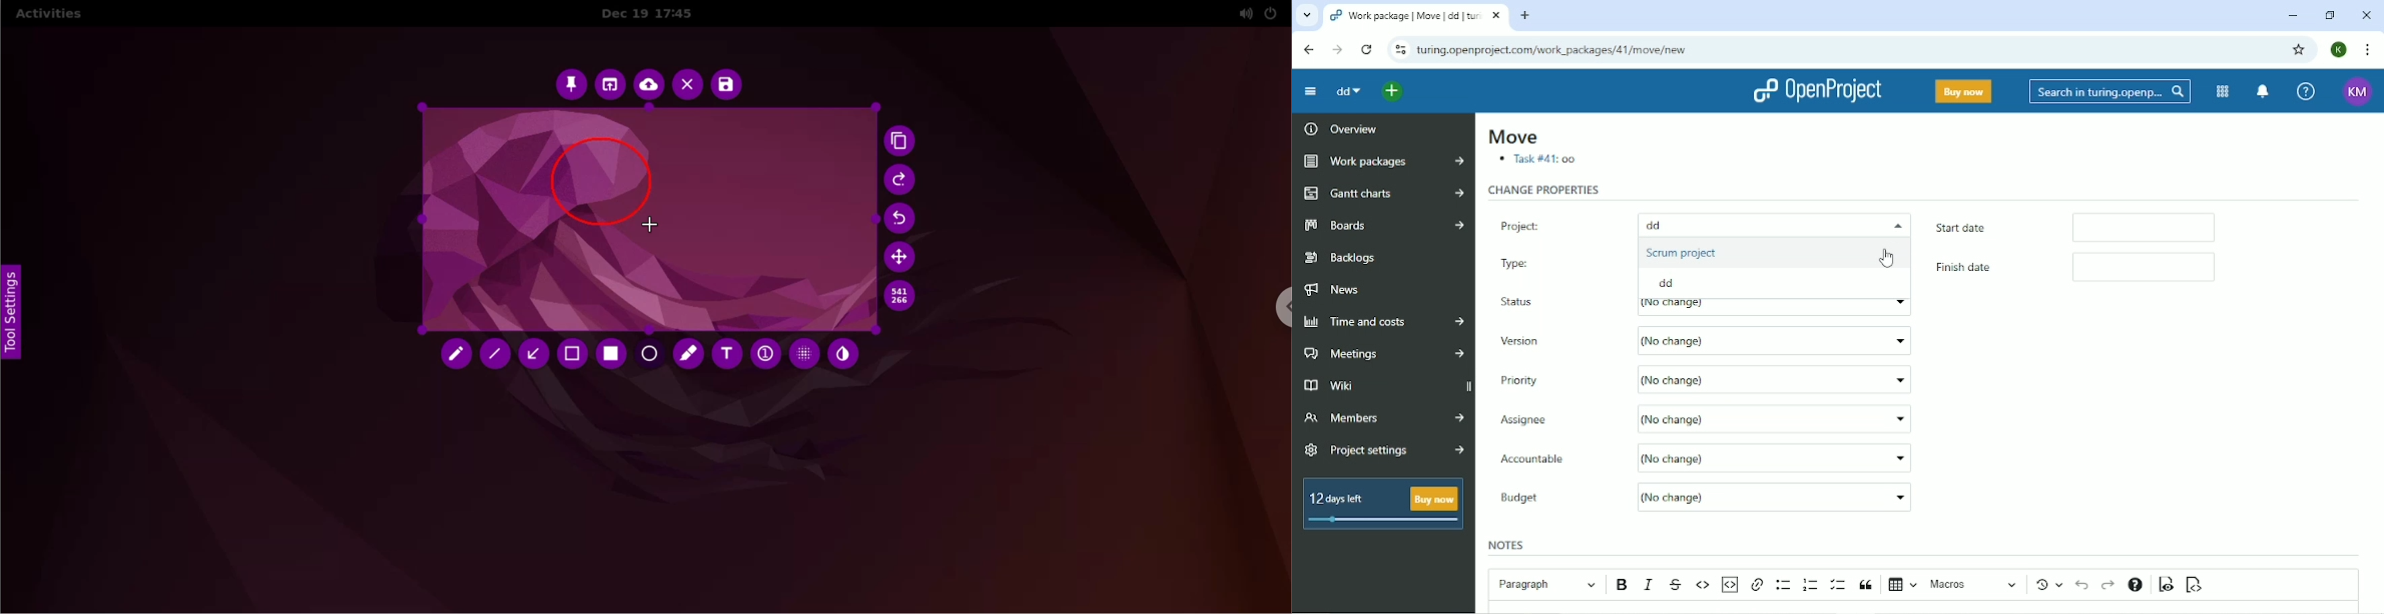 The height and width of the screenshot is (616, 2408). Describe the element at coordinates (1977, 269) in the screenshot. I see `Finish date` at that location.